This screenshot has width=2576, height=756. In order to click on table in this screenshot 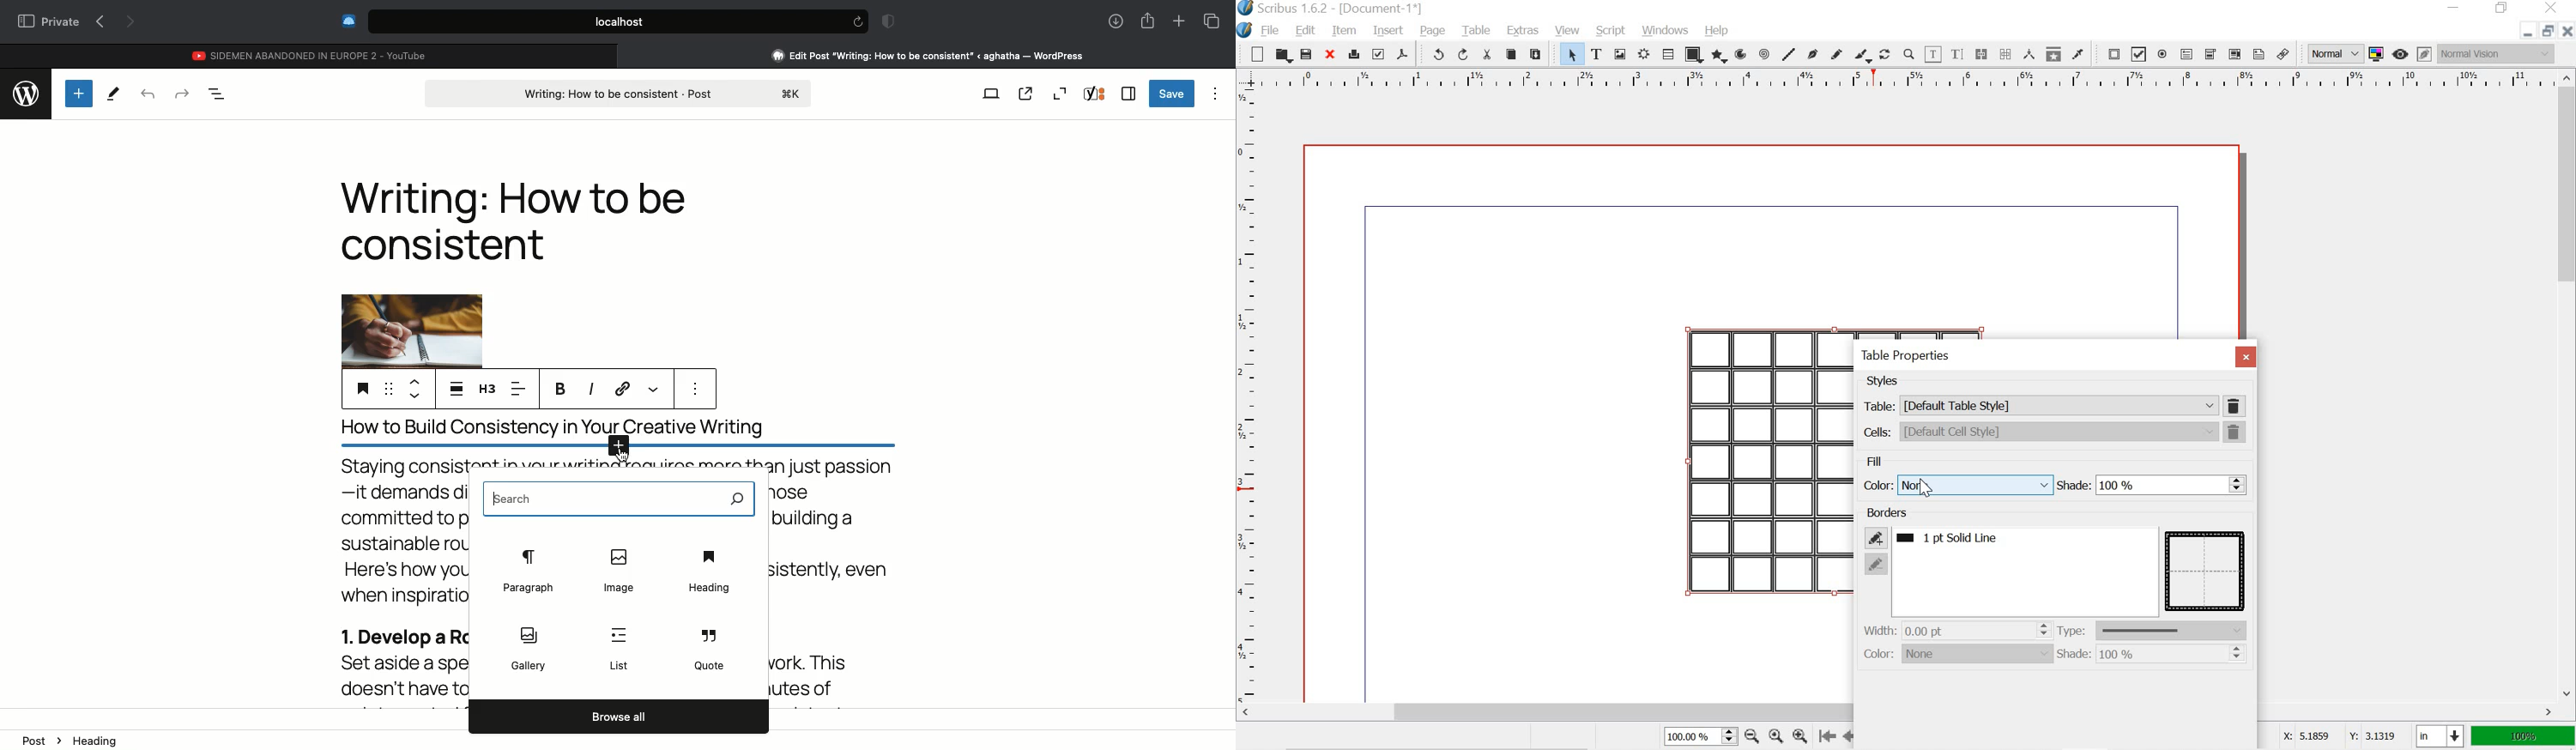, I will do `click(1767, 463)`.